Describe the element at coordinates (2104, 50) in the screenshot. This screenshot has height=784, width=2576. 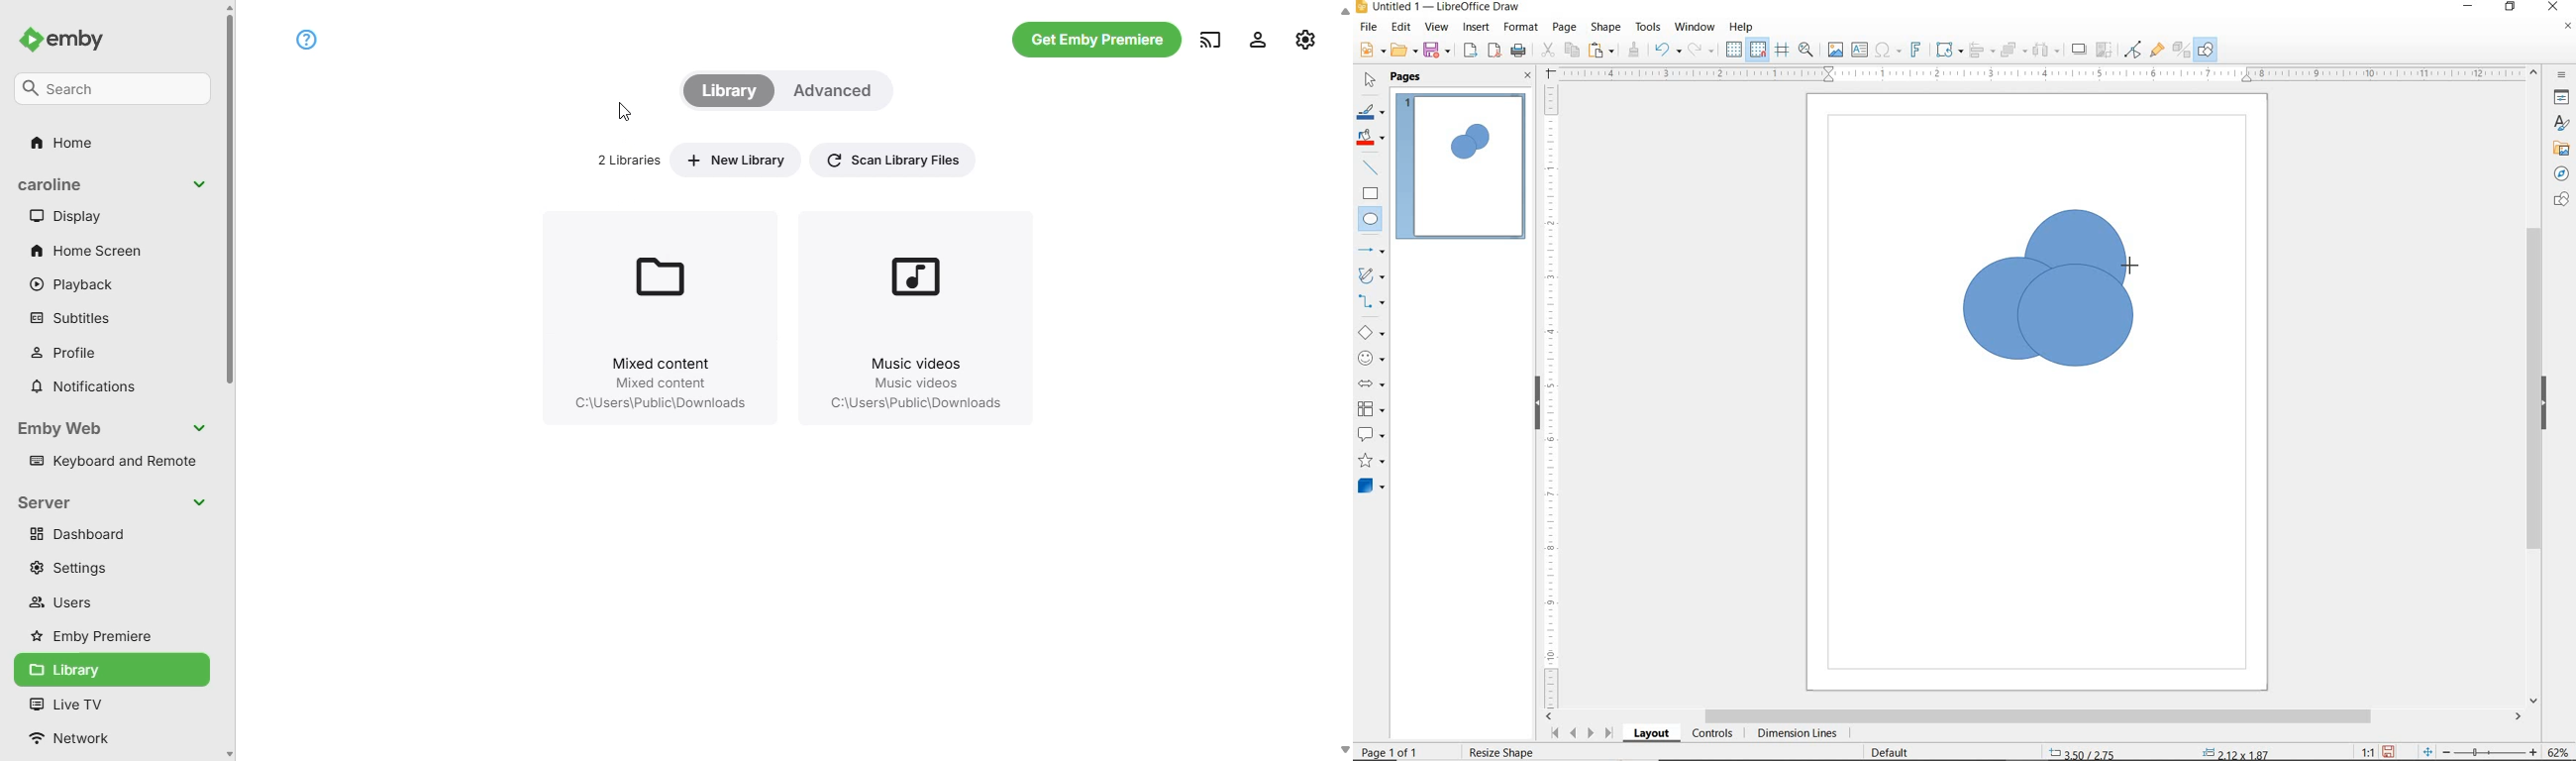
I see `CROP IMAGE` at that location.